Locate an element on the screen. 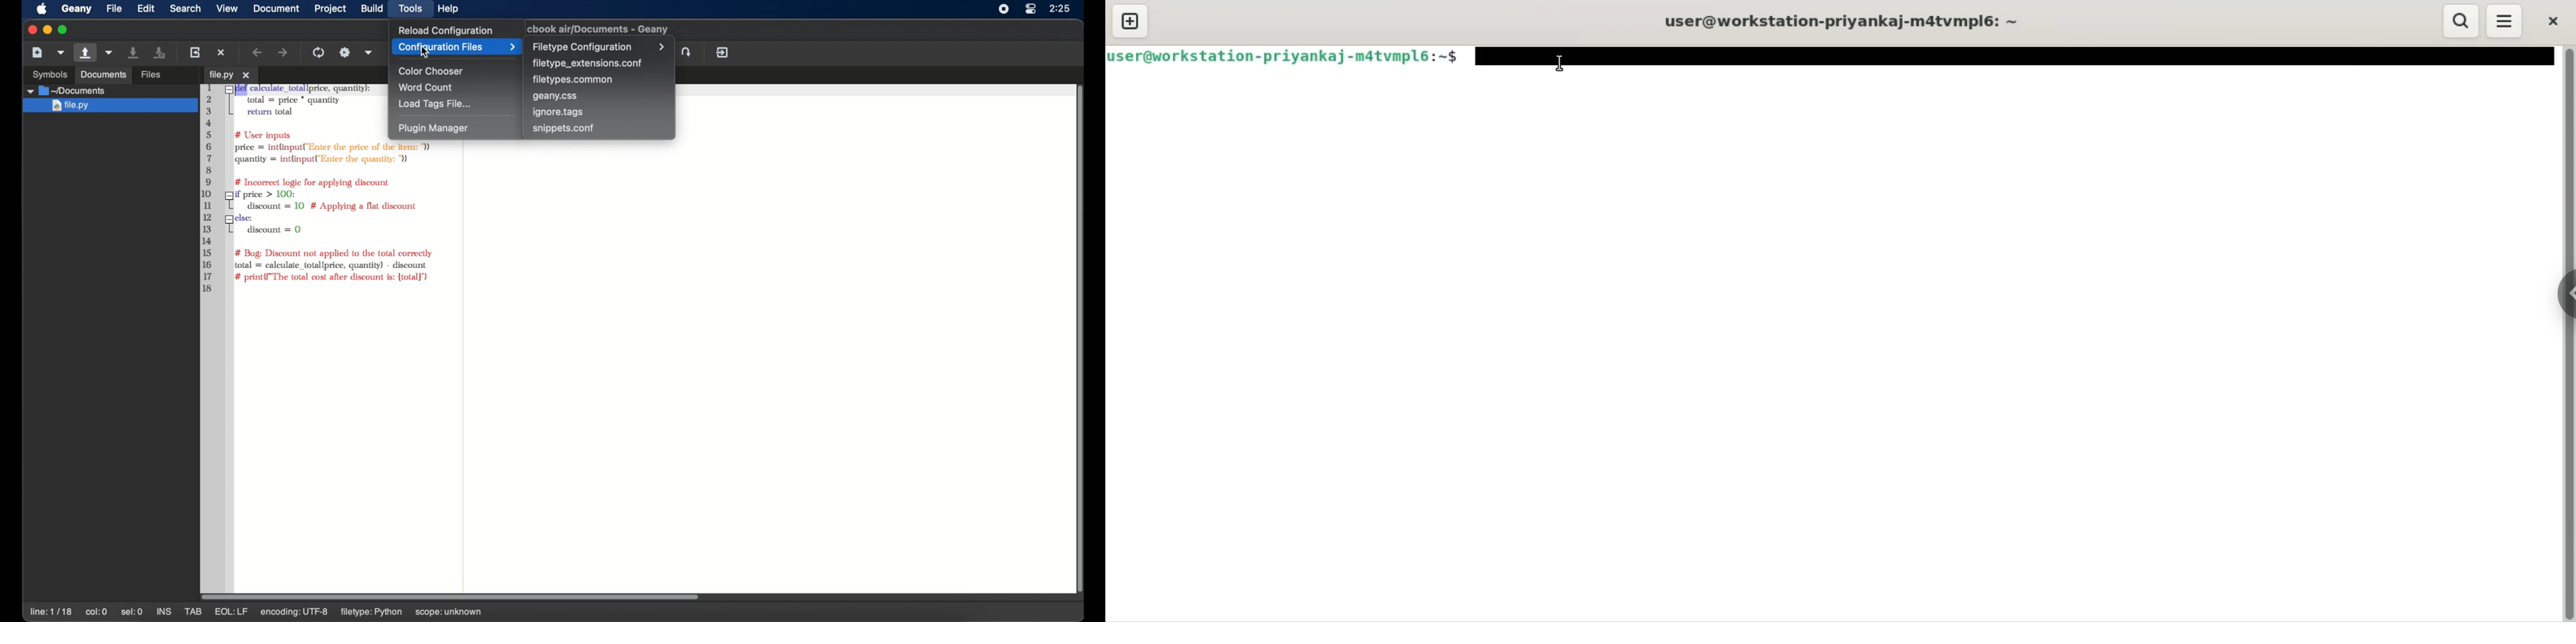  reload current file from disk is located at coordinates (195, 52).